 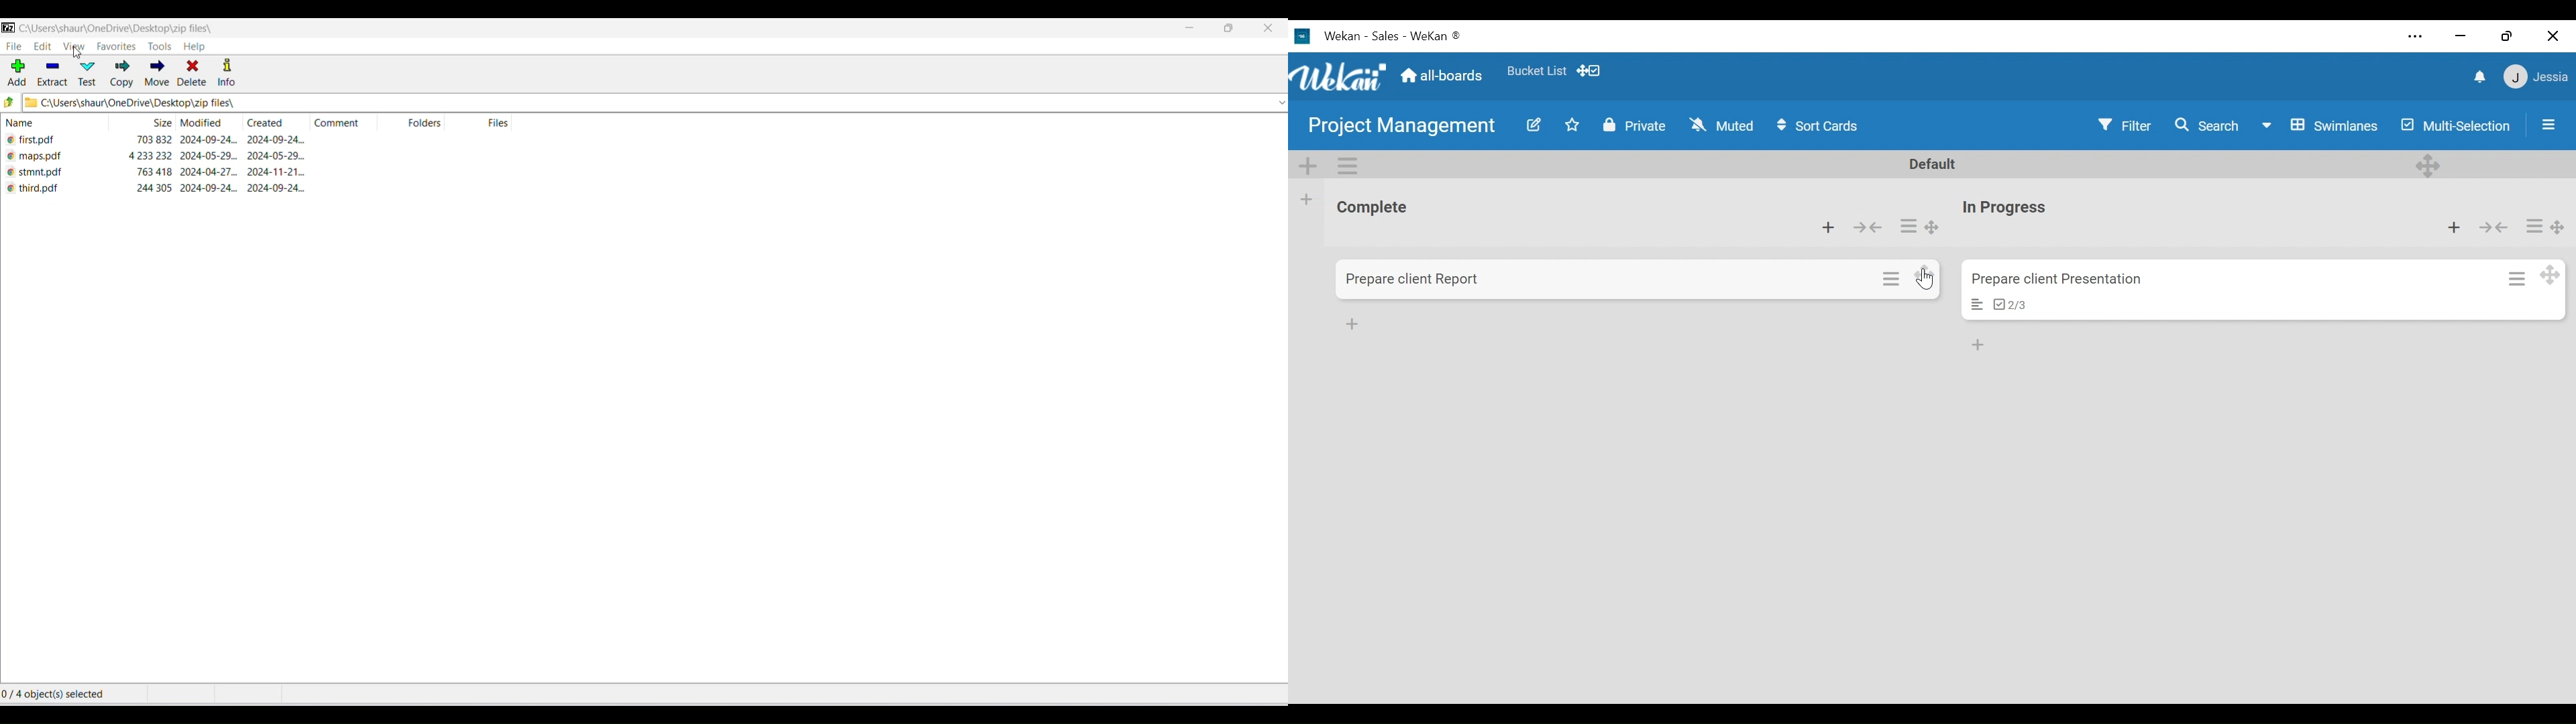 I want to click on Sidebar, so click(x=2546, y=121).